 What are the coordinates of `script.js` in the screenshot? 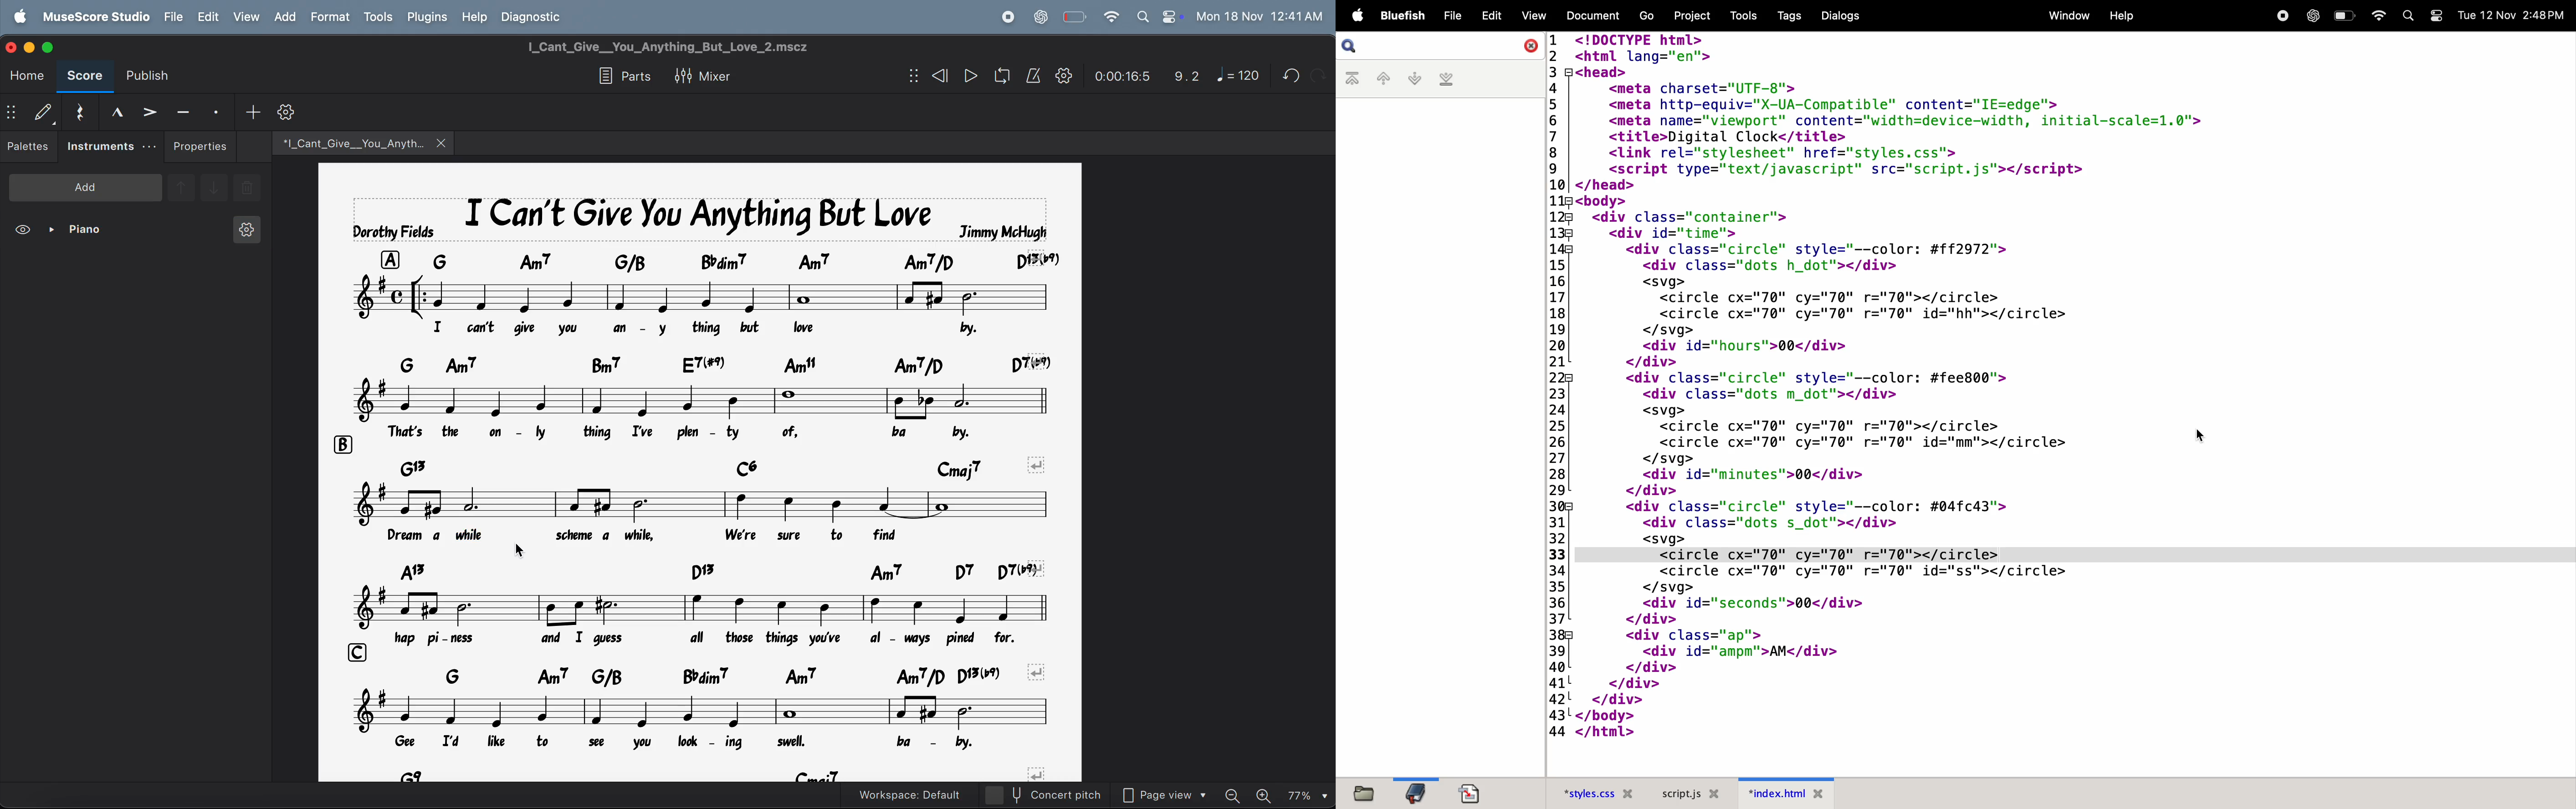 It's located at (1695, 792).